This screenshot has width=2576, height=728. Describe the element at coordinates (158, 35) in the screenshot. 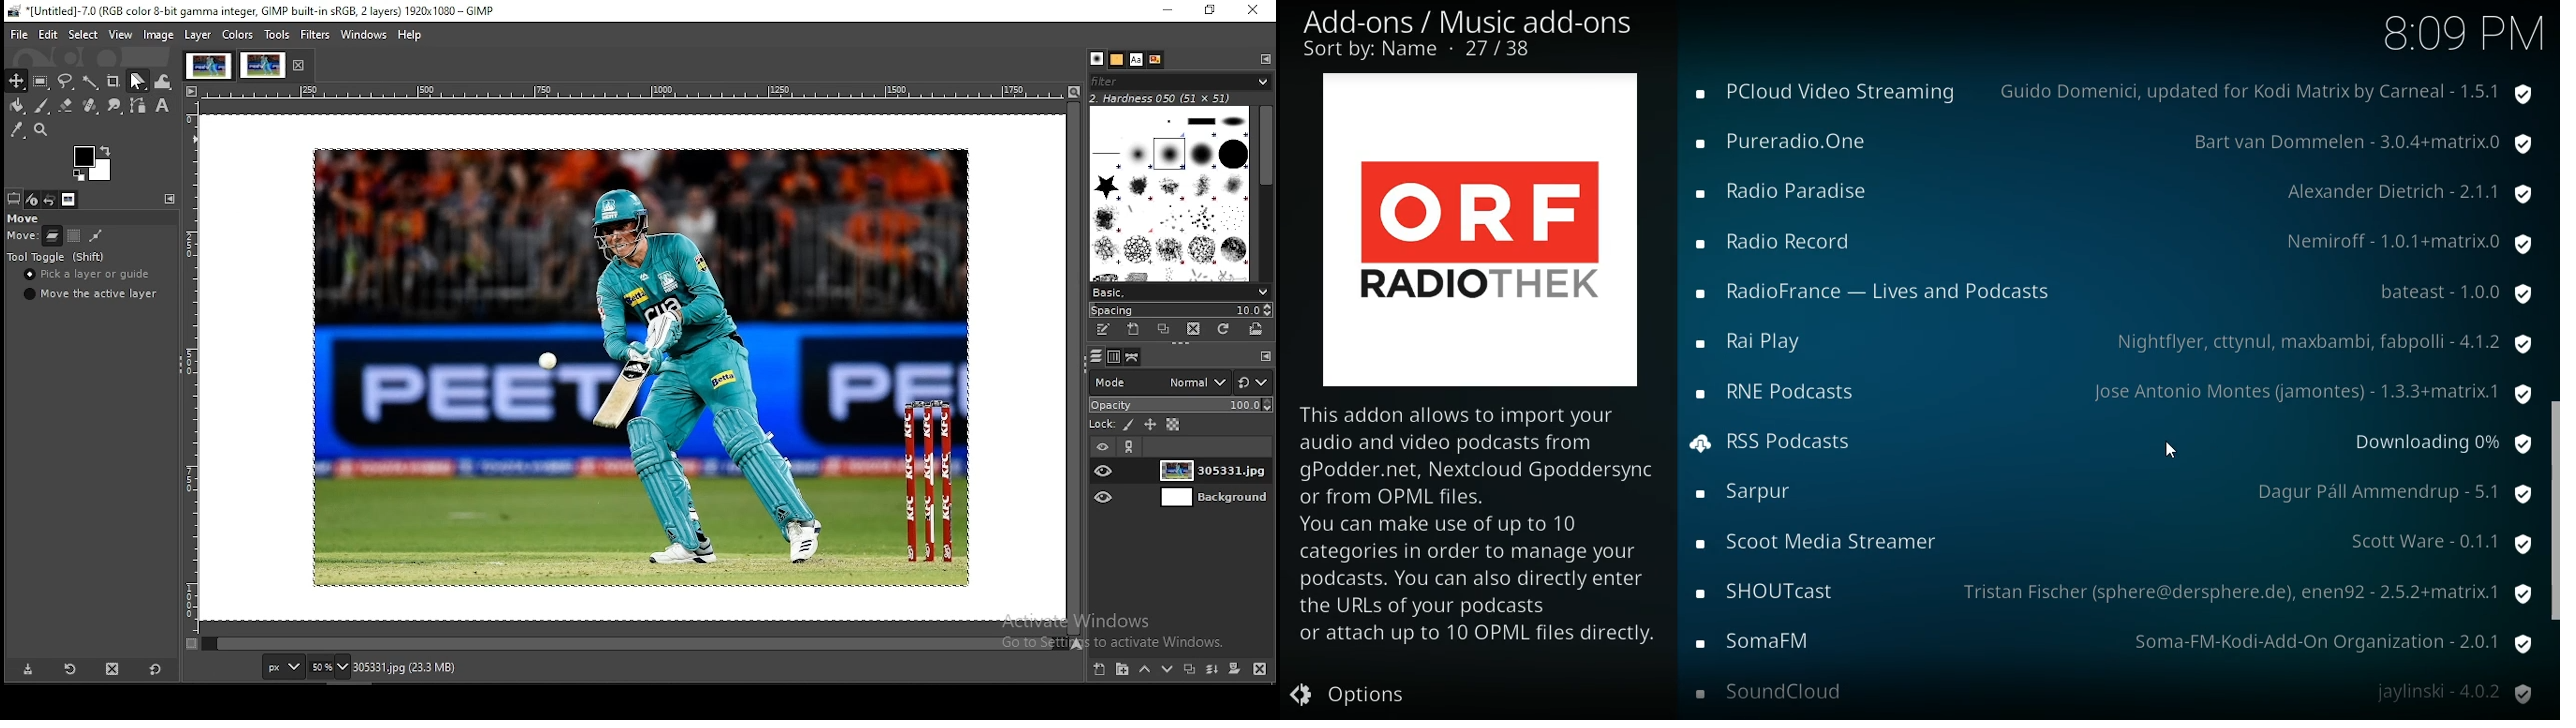

I see `image` at that location.